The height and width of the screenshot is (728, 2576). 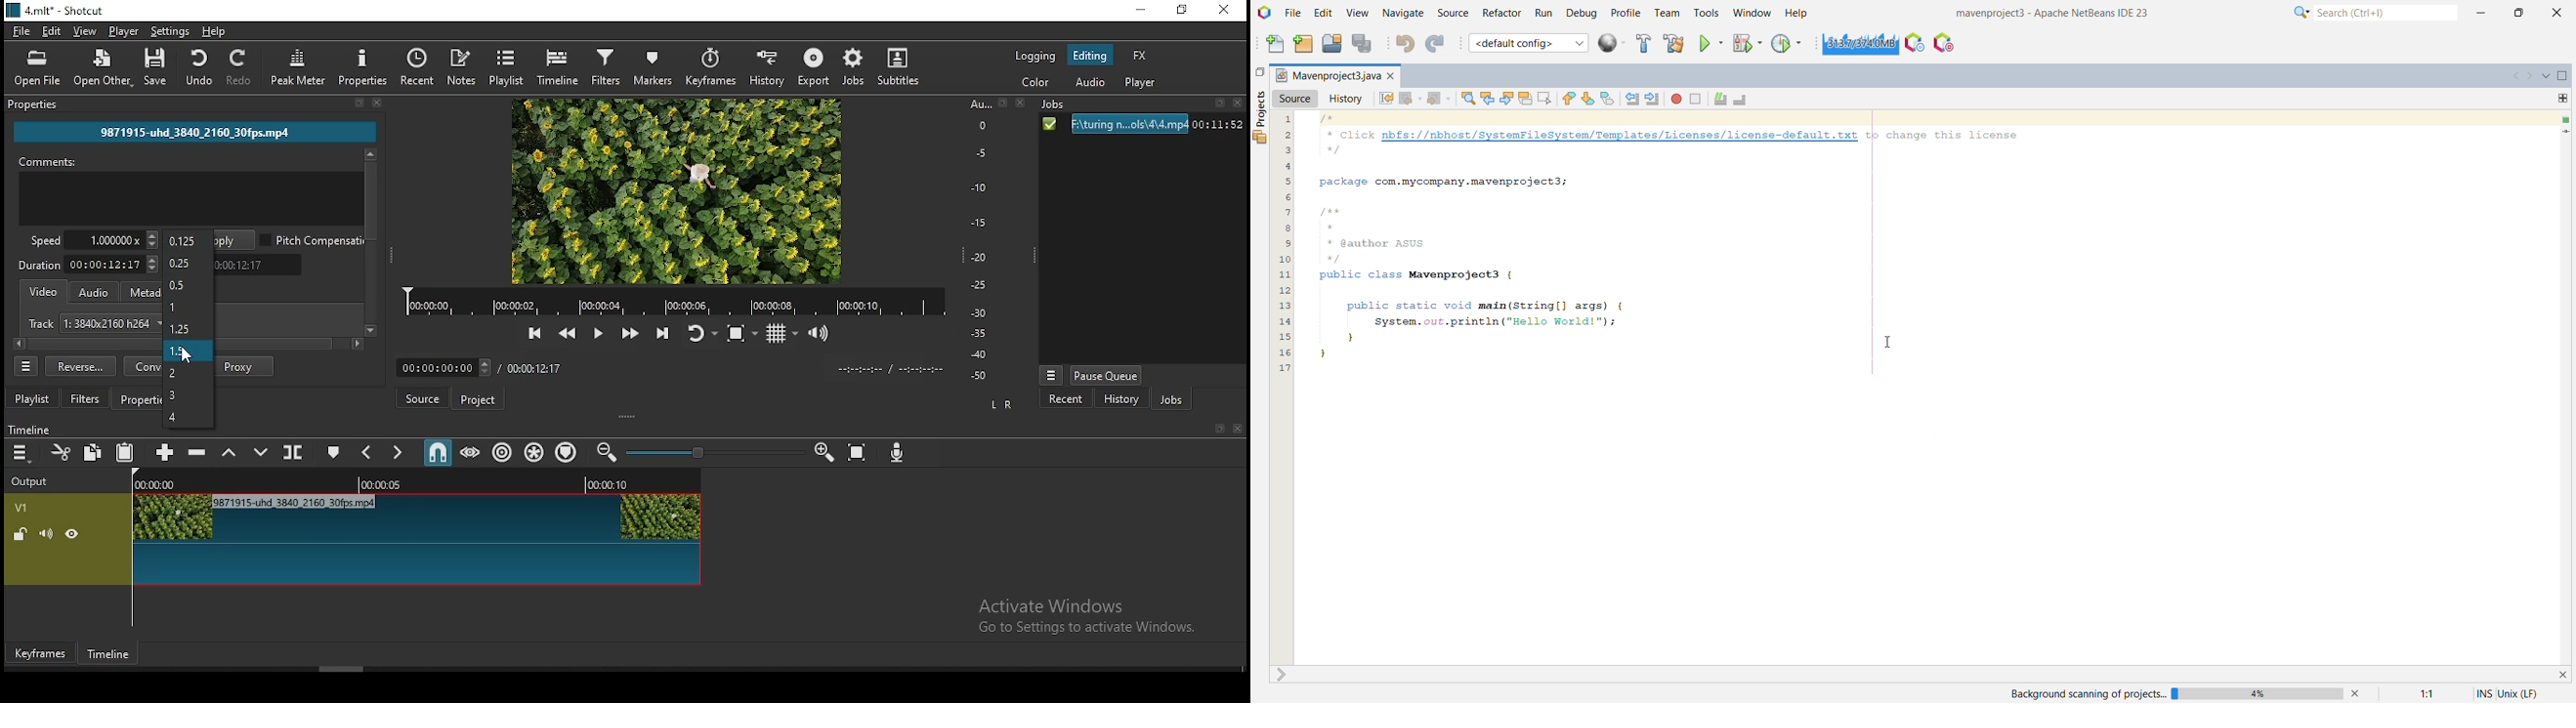 I want to click on bookmark, so click(x=1216, y=429).